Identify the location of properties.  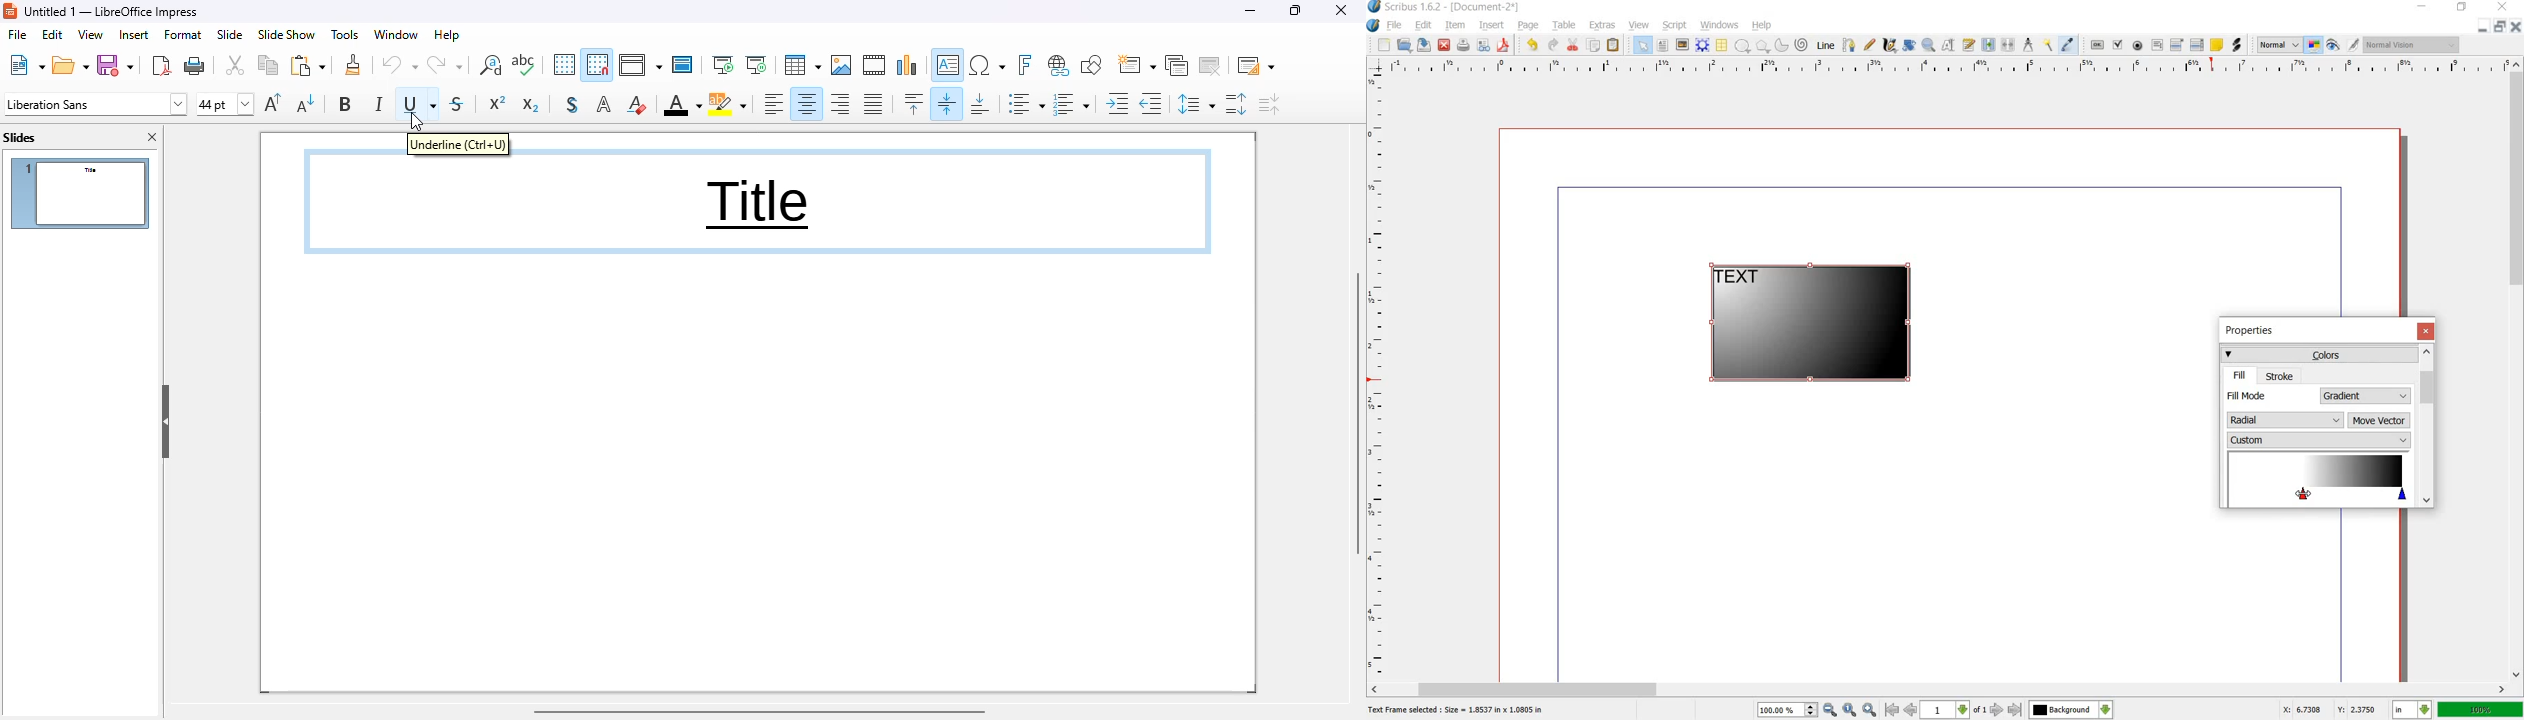
(2254, 332).